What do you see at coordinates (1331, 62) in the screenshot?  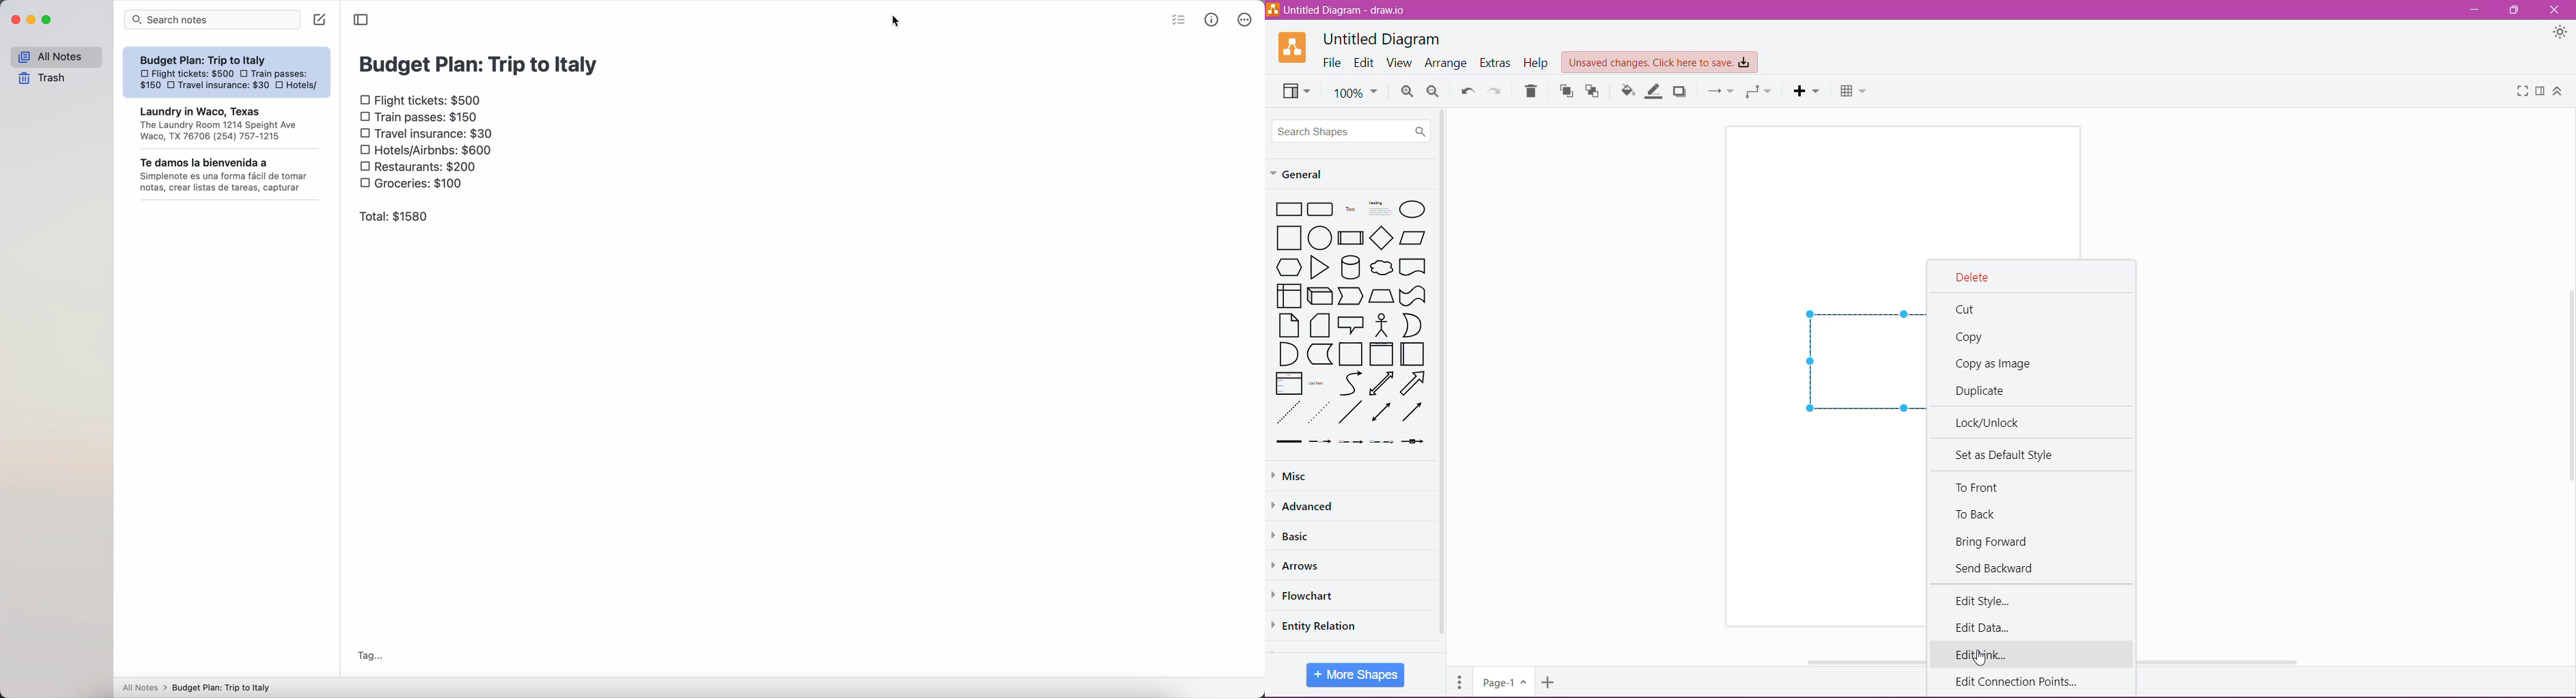 I see `File` at bounding box center [1331, 62].